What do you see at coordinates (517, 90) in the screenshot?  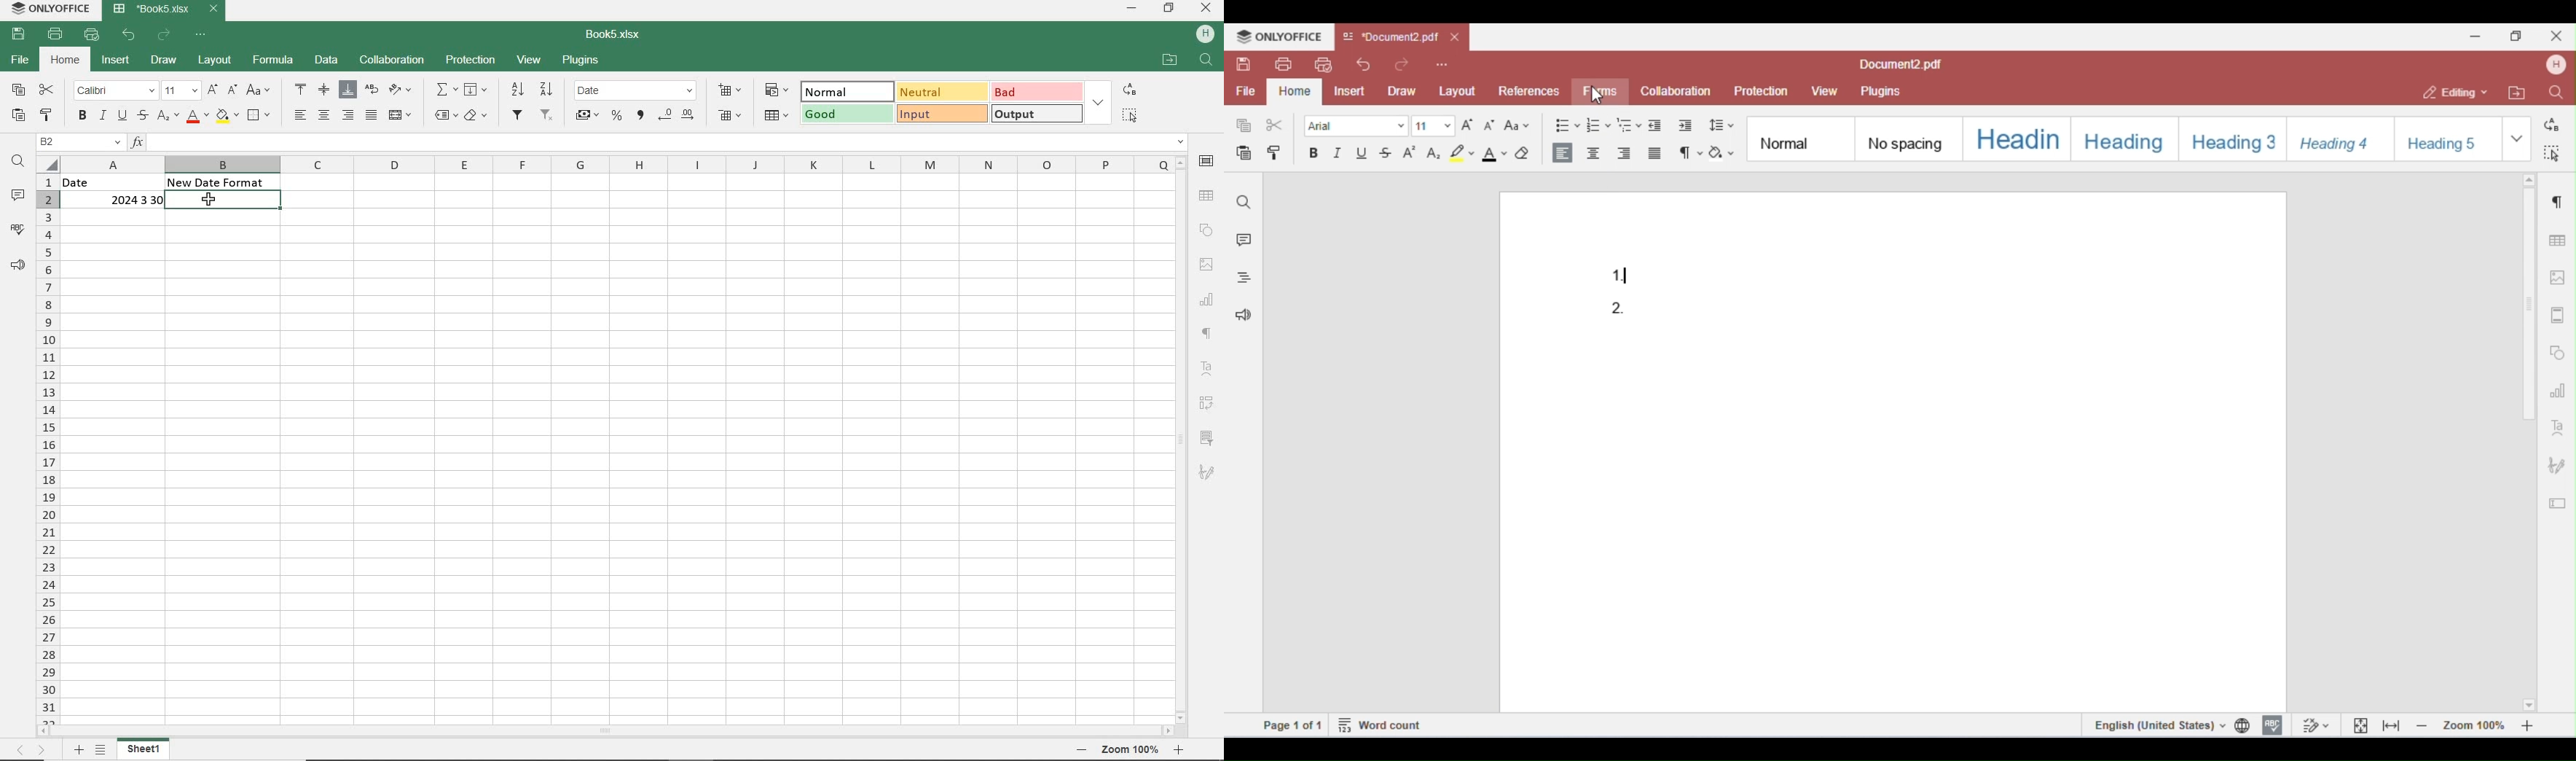 I see `SORT ASCENDING` at bounding box center [517, 90].